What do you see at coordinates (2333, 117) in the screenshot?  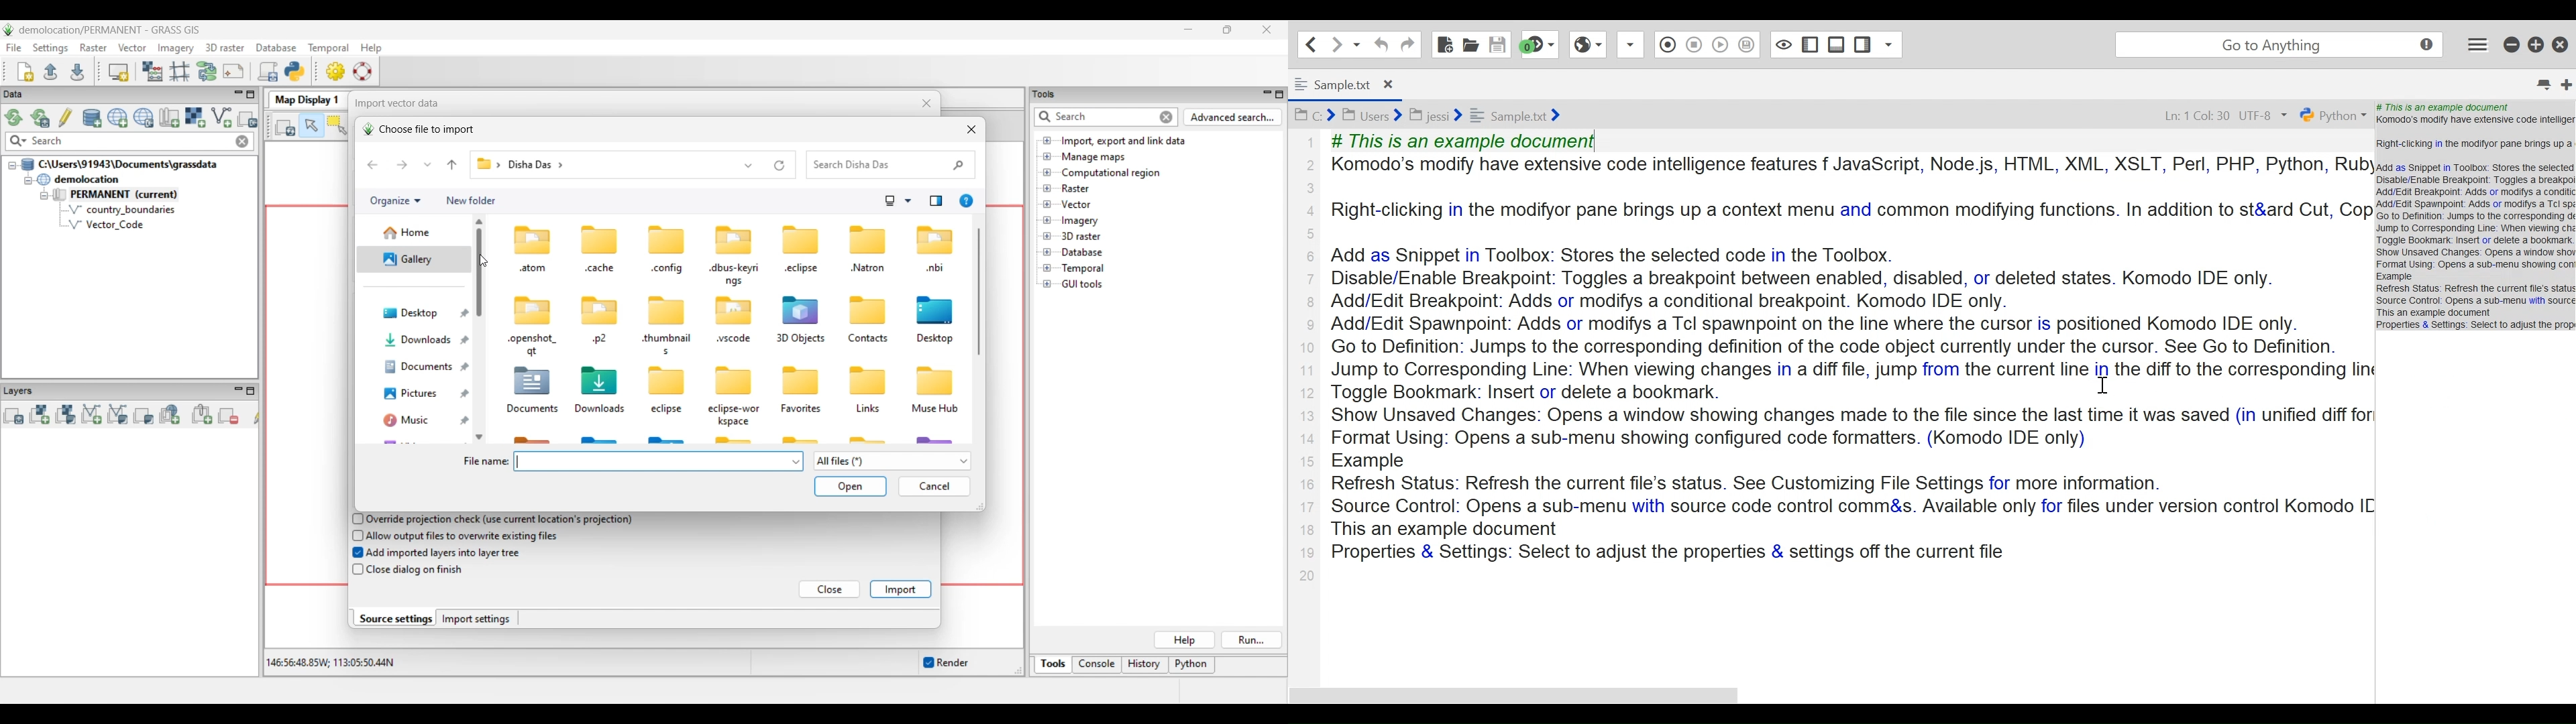 I see `python` at bounding box center [2333, 117].